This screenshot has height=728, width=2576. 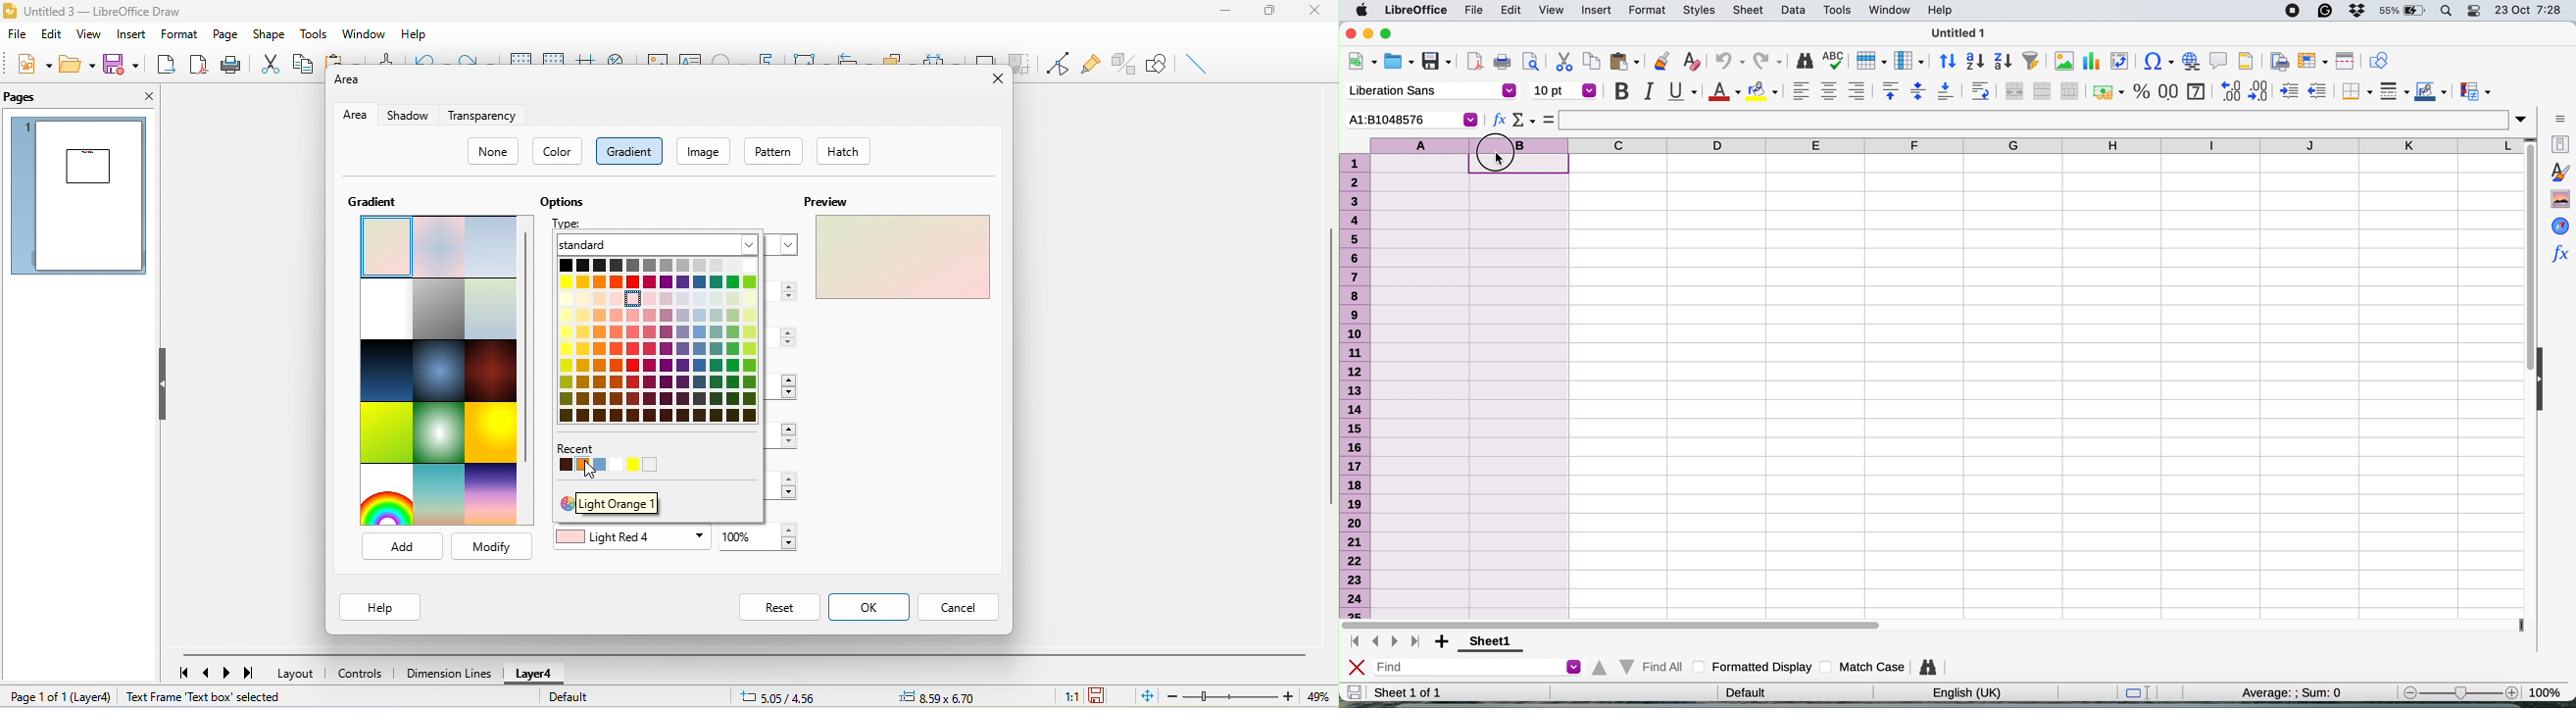 What do you see at coordinates (2533, 9) in the screenshot?
I see `date and time` at bounding box center [2533, 9].